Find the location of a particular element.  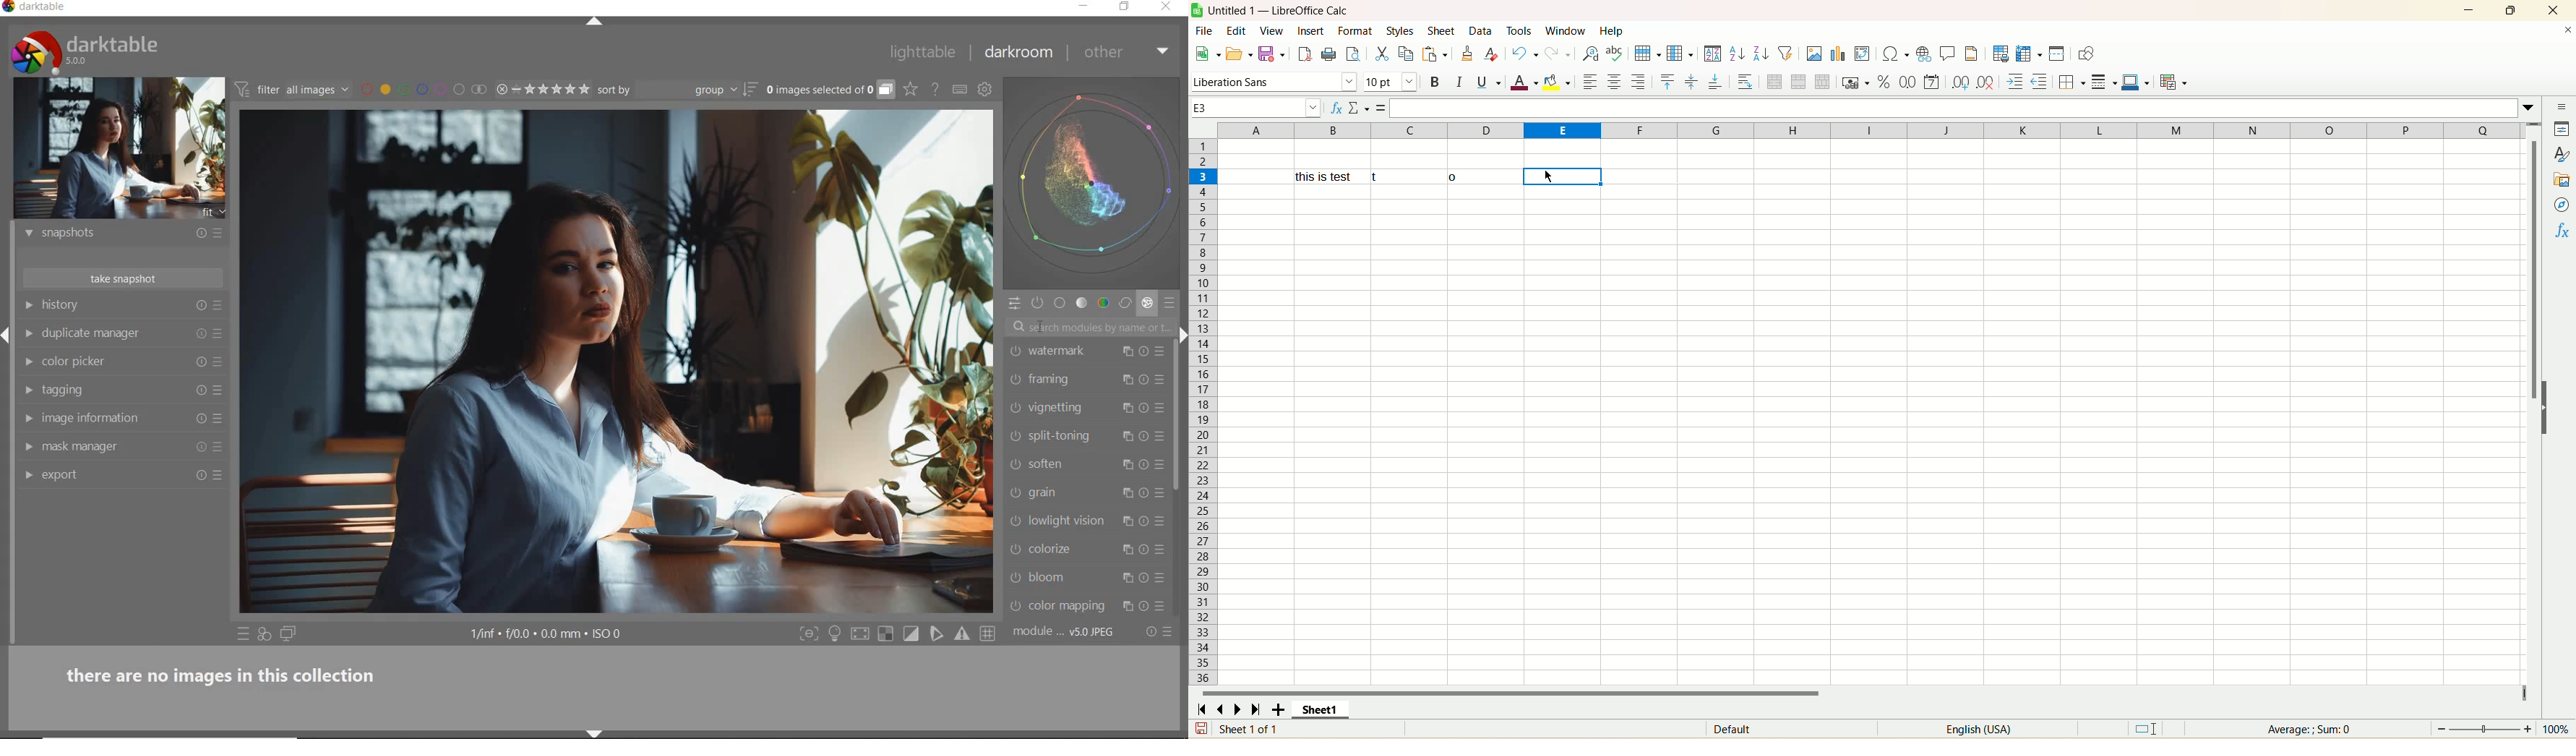

preset and preferences is located at coordinates (220, 391).